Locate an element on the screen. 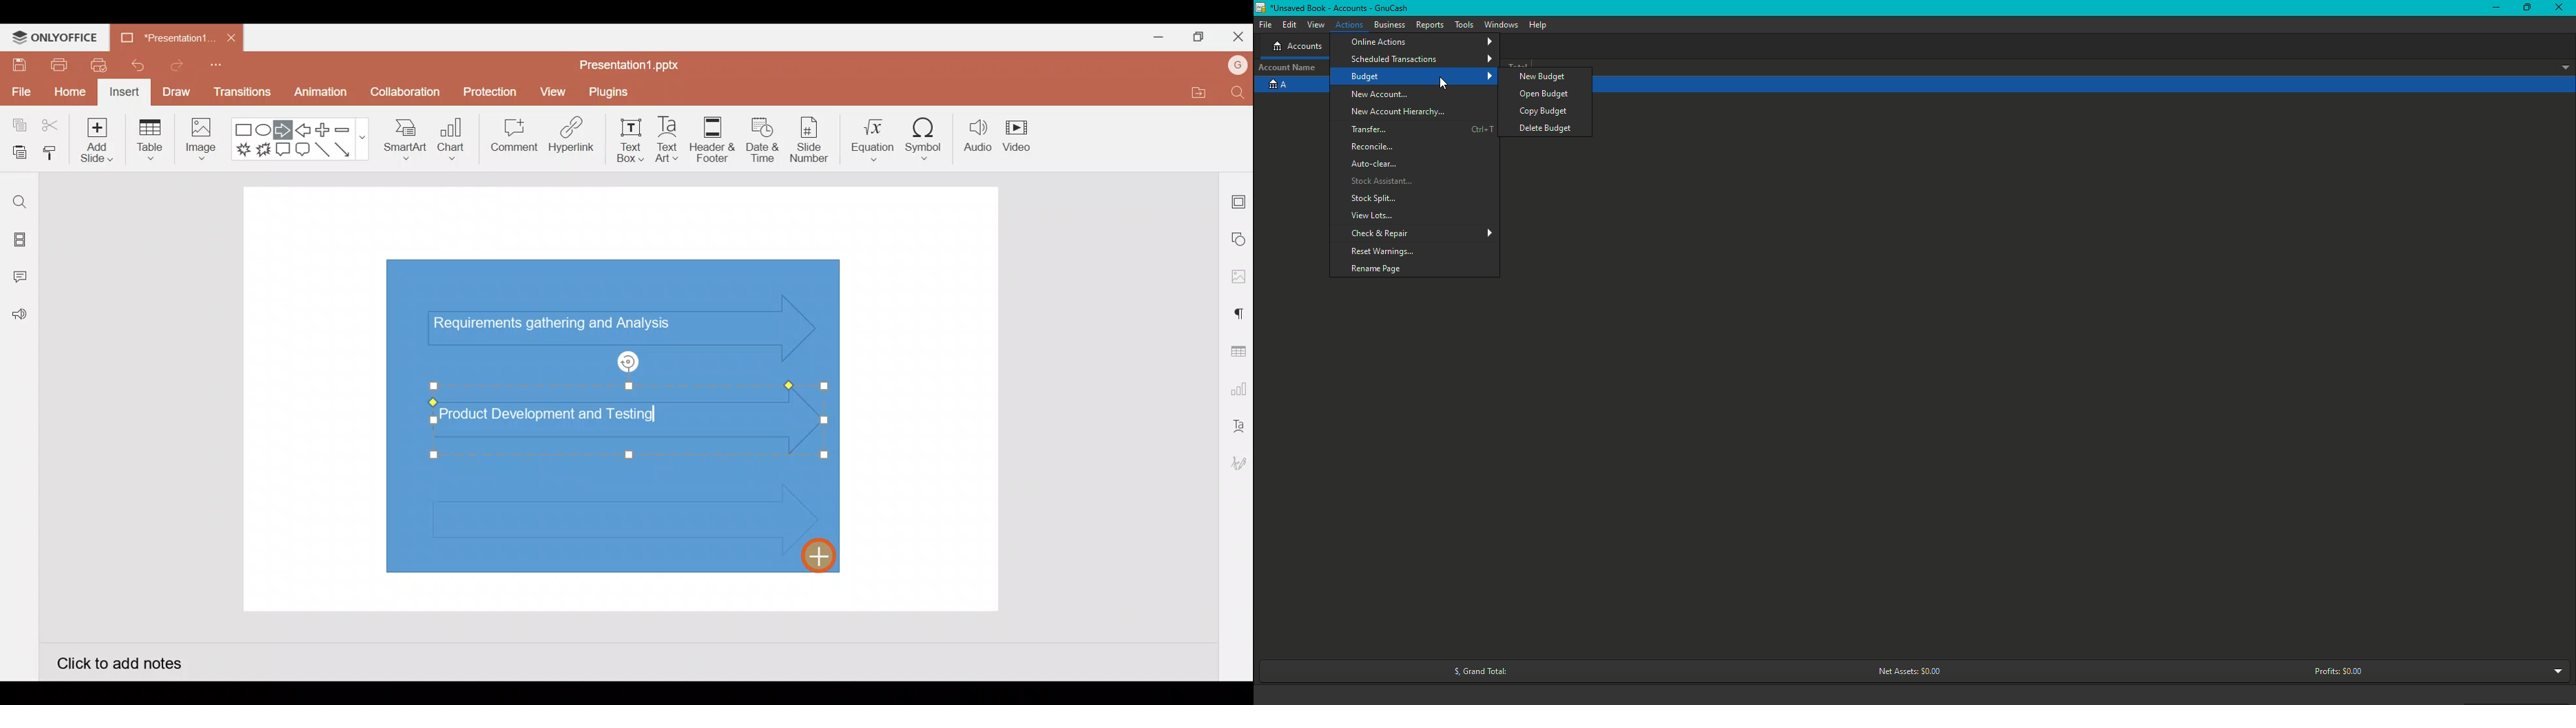 This screenshot has height=728, width=2576. Ellipse is located at coordinates (265, 131).